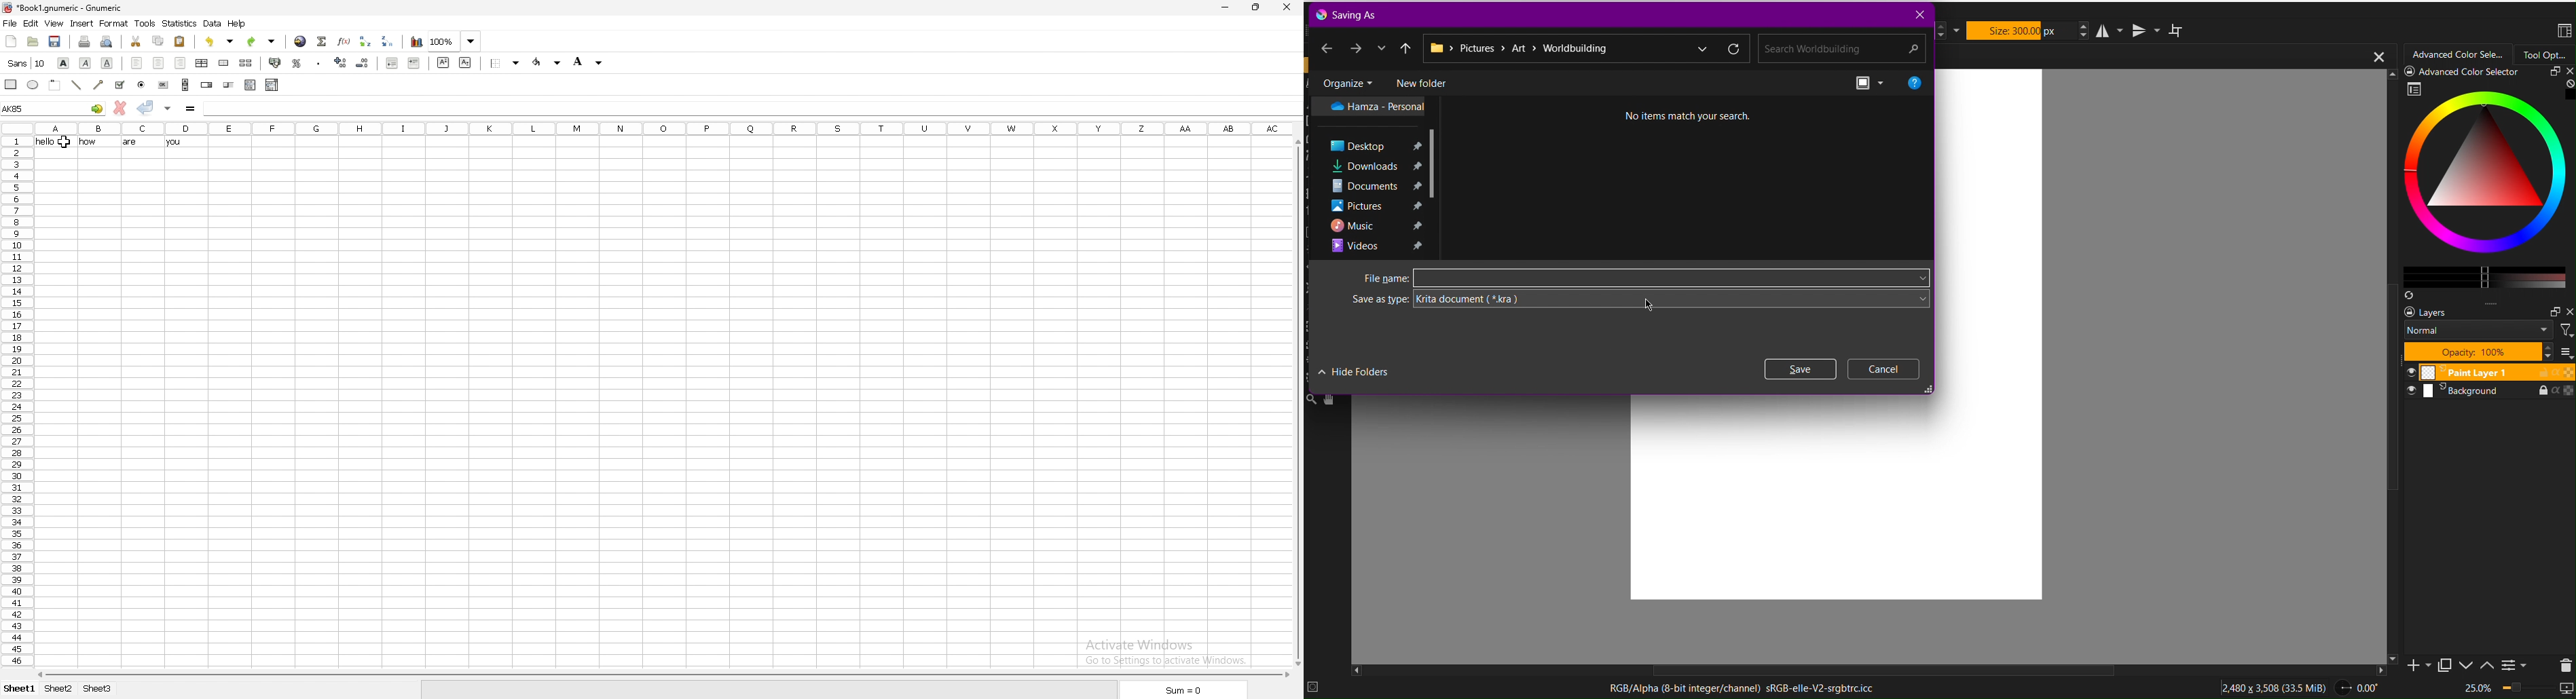 Image resolution: width=2576 pixels, height=700 pixels. What do you see at coordinates (185, 85) in the screenshot?
I see `scroll bar` at bounding box center [185, 85].